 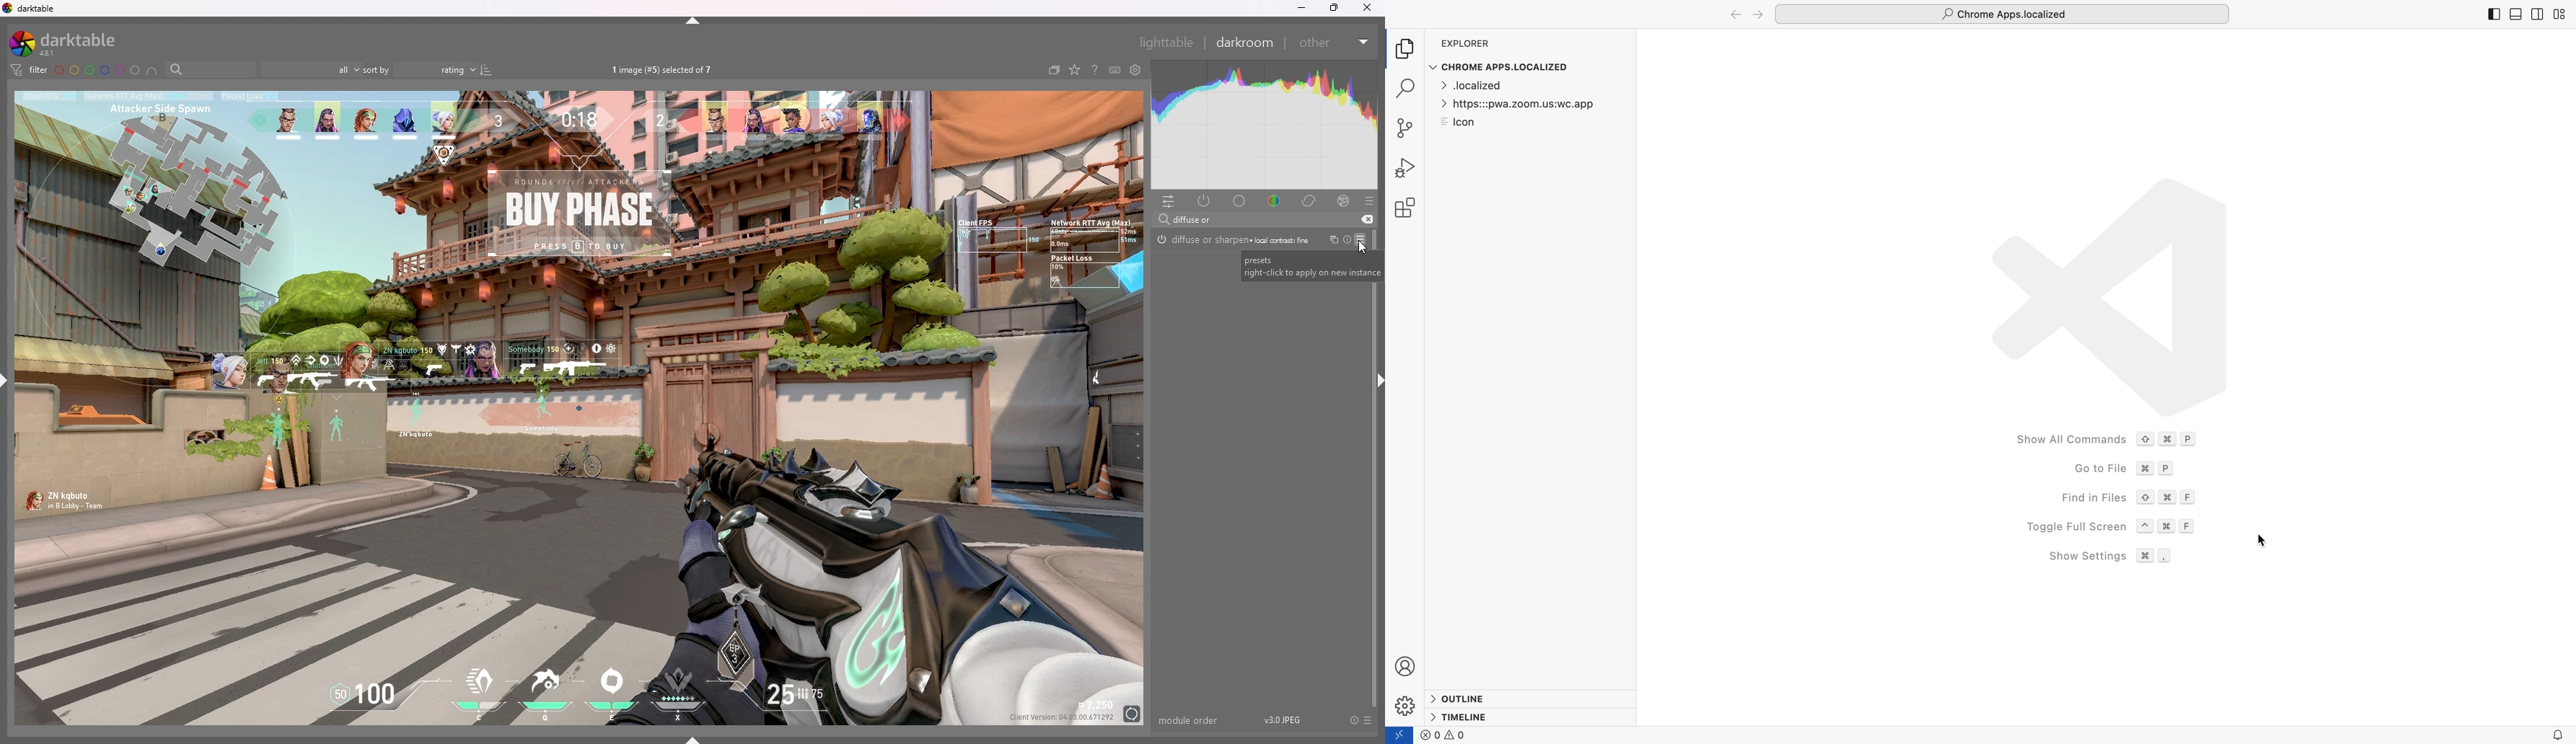 What do you see at coordinates (694, 20) in the screenshot?
I see `hide` at bounding box center [694, 20].